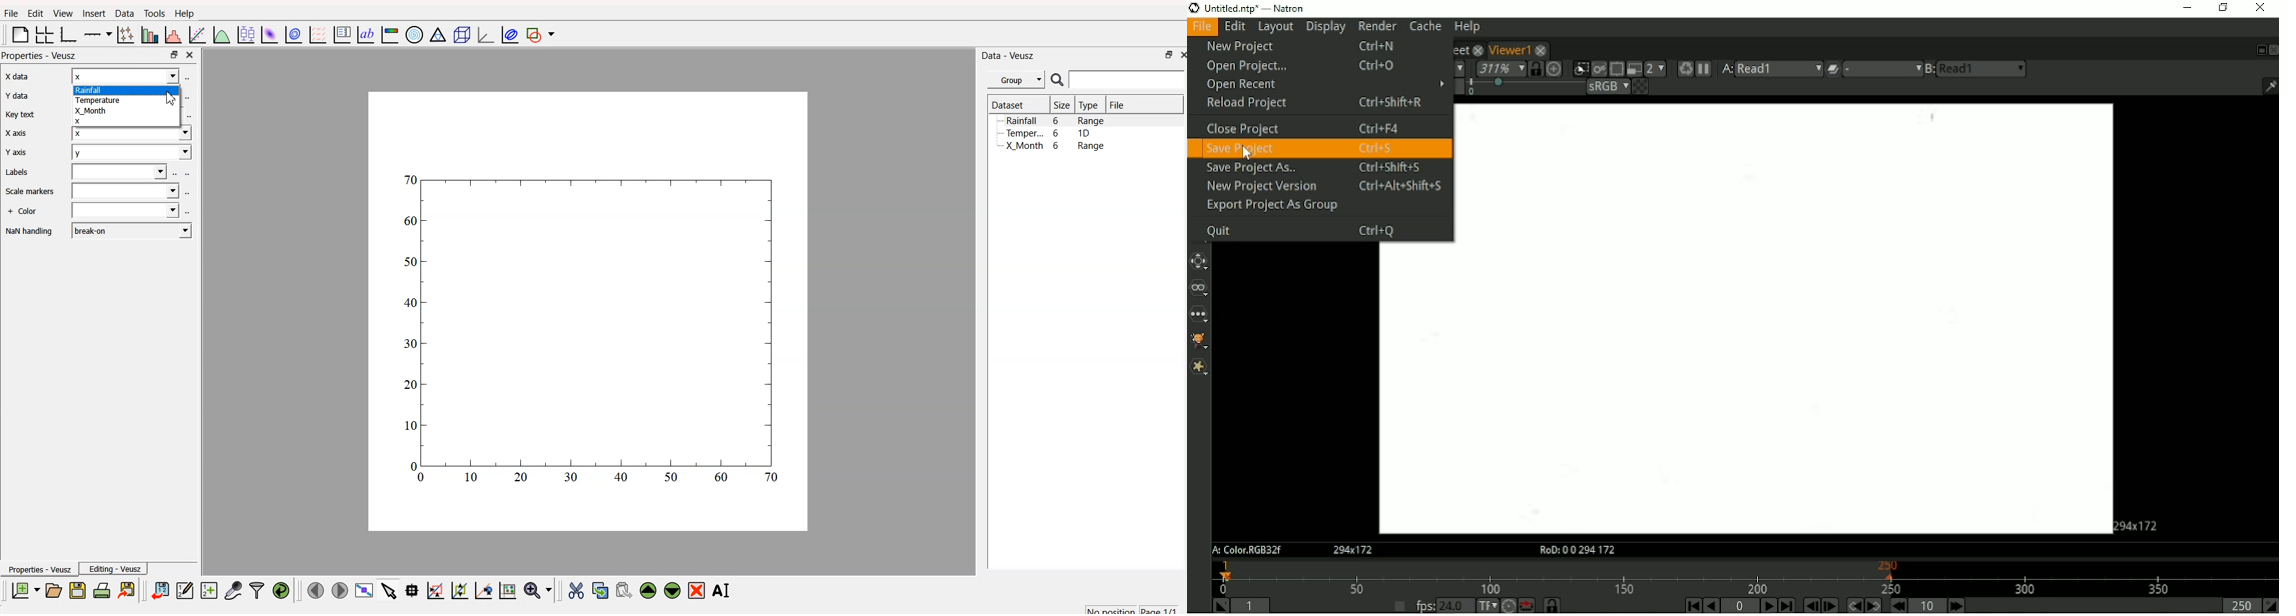 The height and width of the screenshot is (616, 2296). What do you see at coordinates (192, 55) in the screenshot?
I see `close` at bounding box center [192, 55].